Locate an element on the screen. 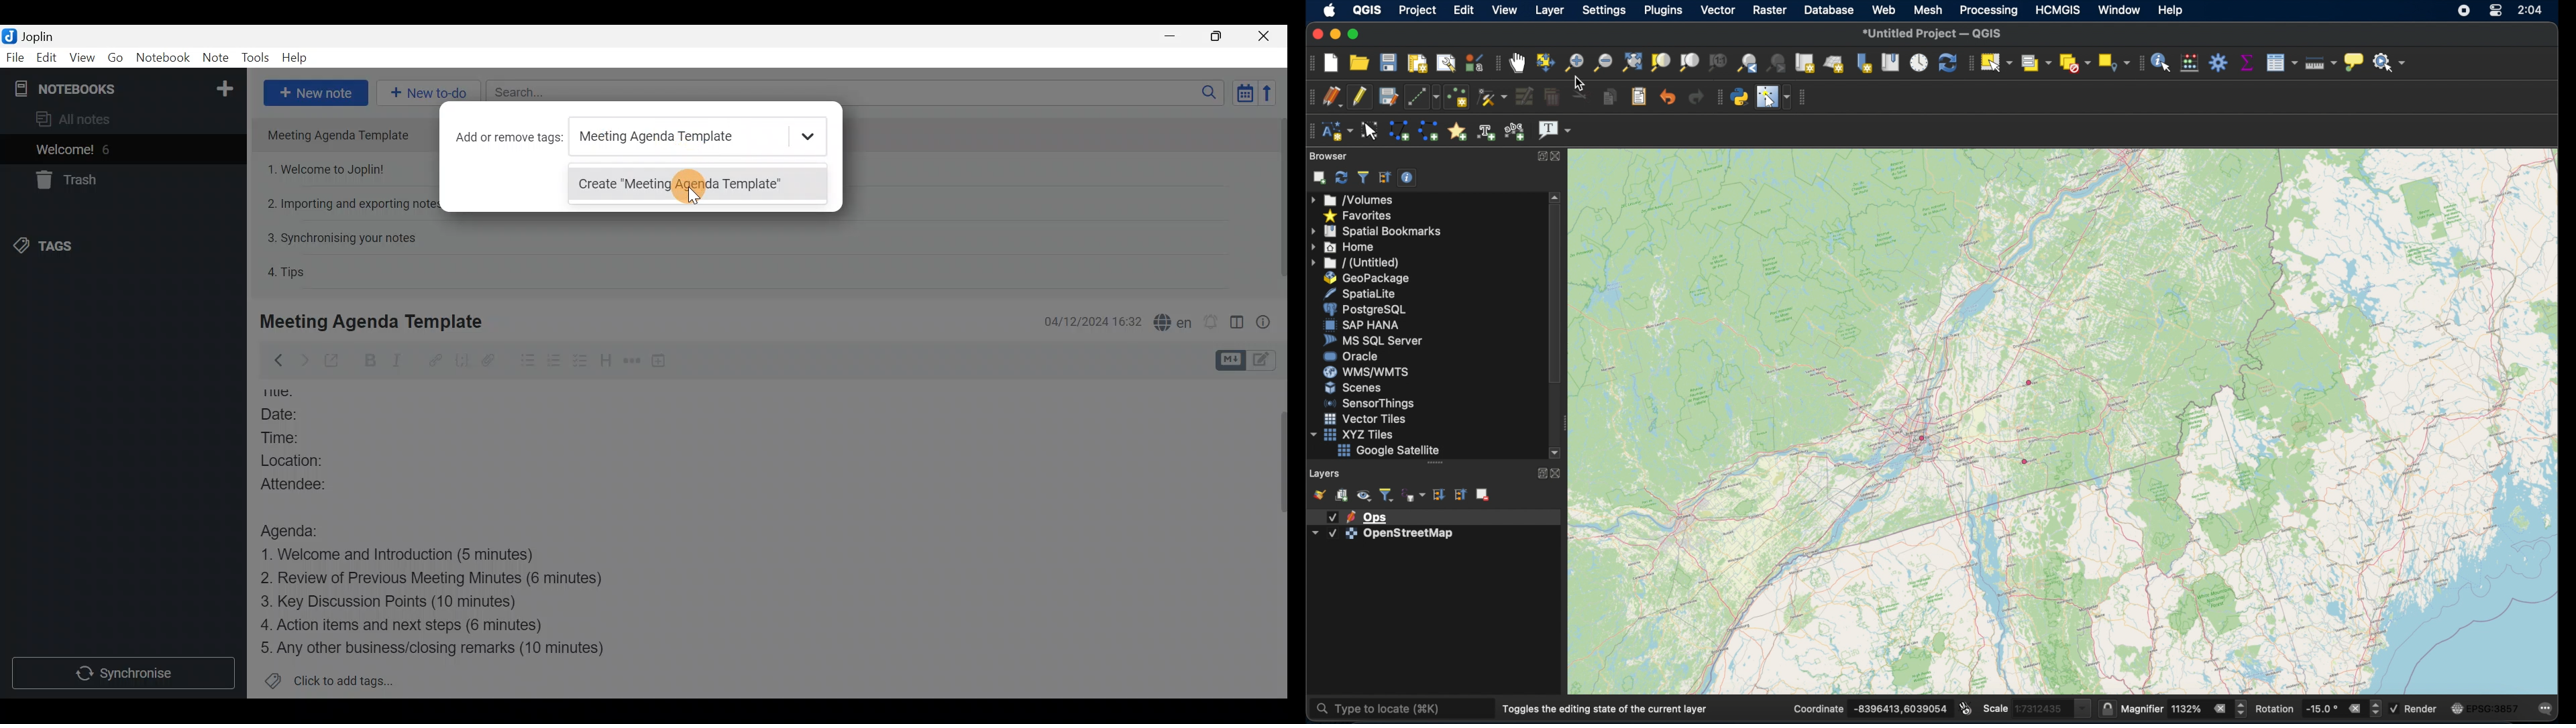 The image size is (2576, 728). vector is located at coordinates (1717, 11).